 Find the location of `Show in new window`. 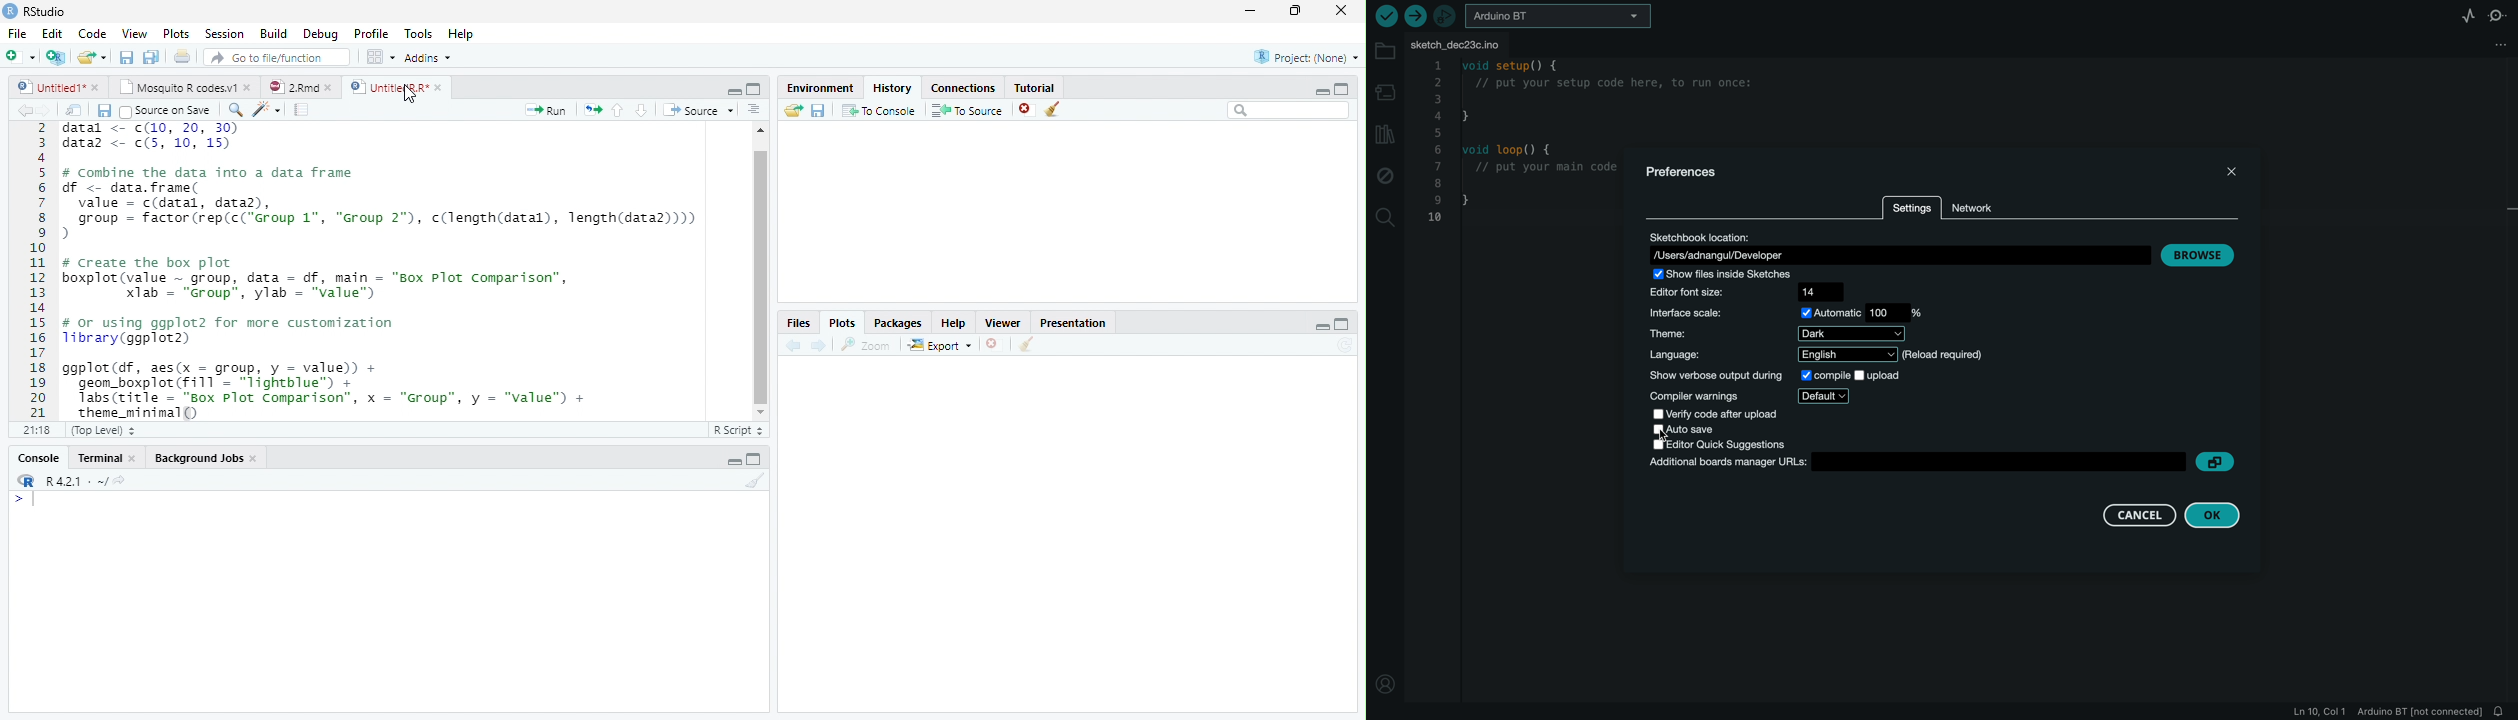

Show in new window is located at coordinates (74, 109).